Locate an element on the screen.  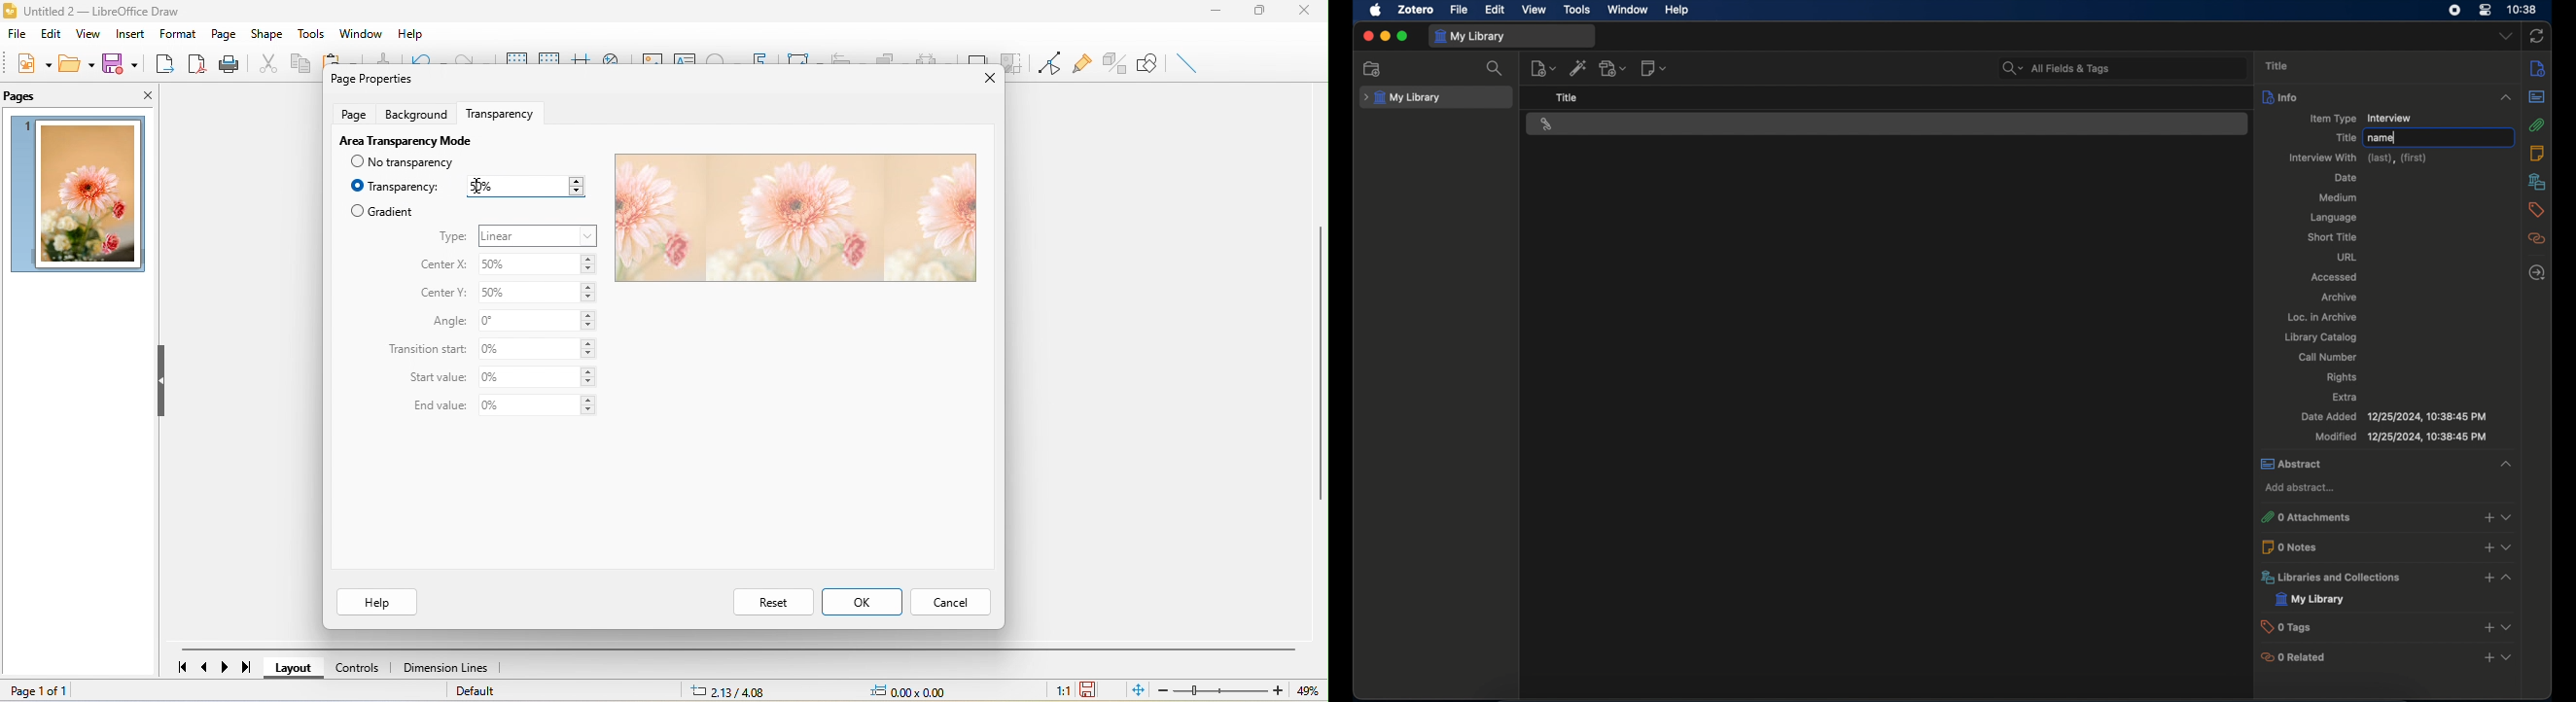
notes is located at coordinates (2538, 153).